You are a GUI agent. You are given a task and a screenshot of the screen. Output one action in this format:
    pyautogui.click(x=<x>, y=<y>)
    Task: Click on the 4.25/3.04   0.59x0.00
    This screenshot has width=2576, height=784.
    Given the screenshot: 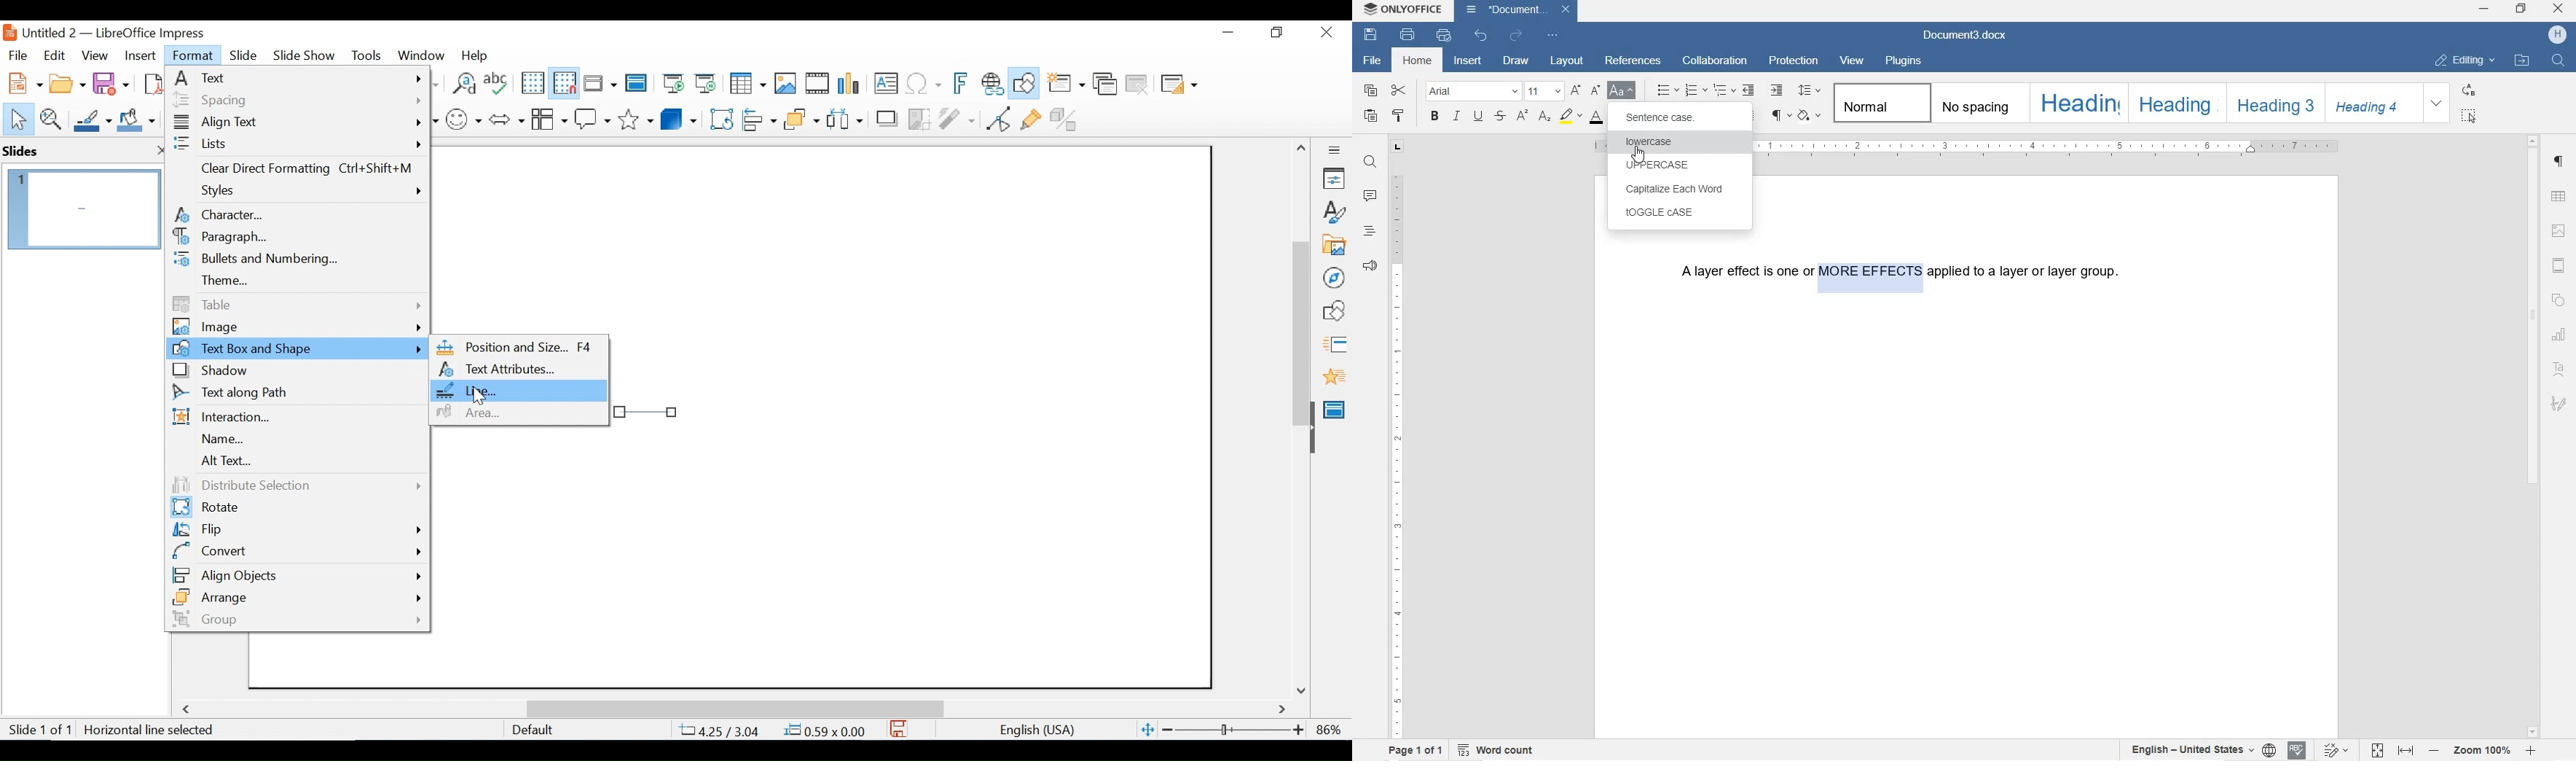 What is the action you would take?
    pyautogui.click(x=774, y=730)
    